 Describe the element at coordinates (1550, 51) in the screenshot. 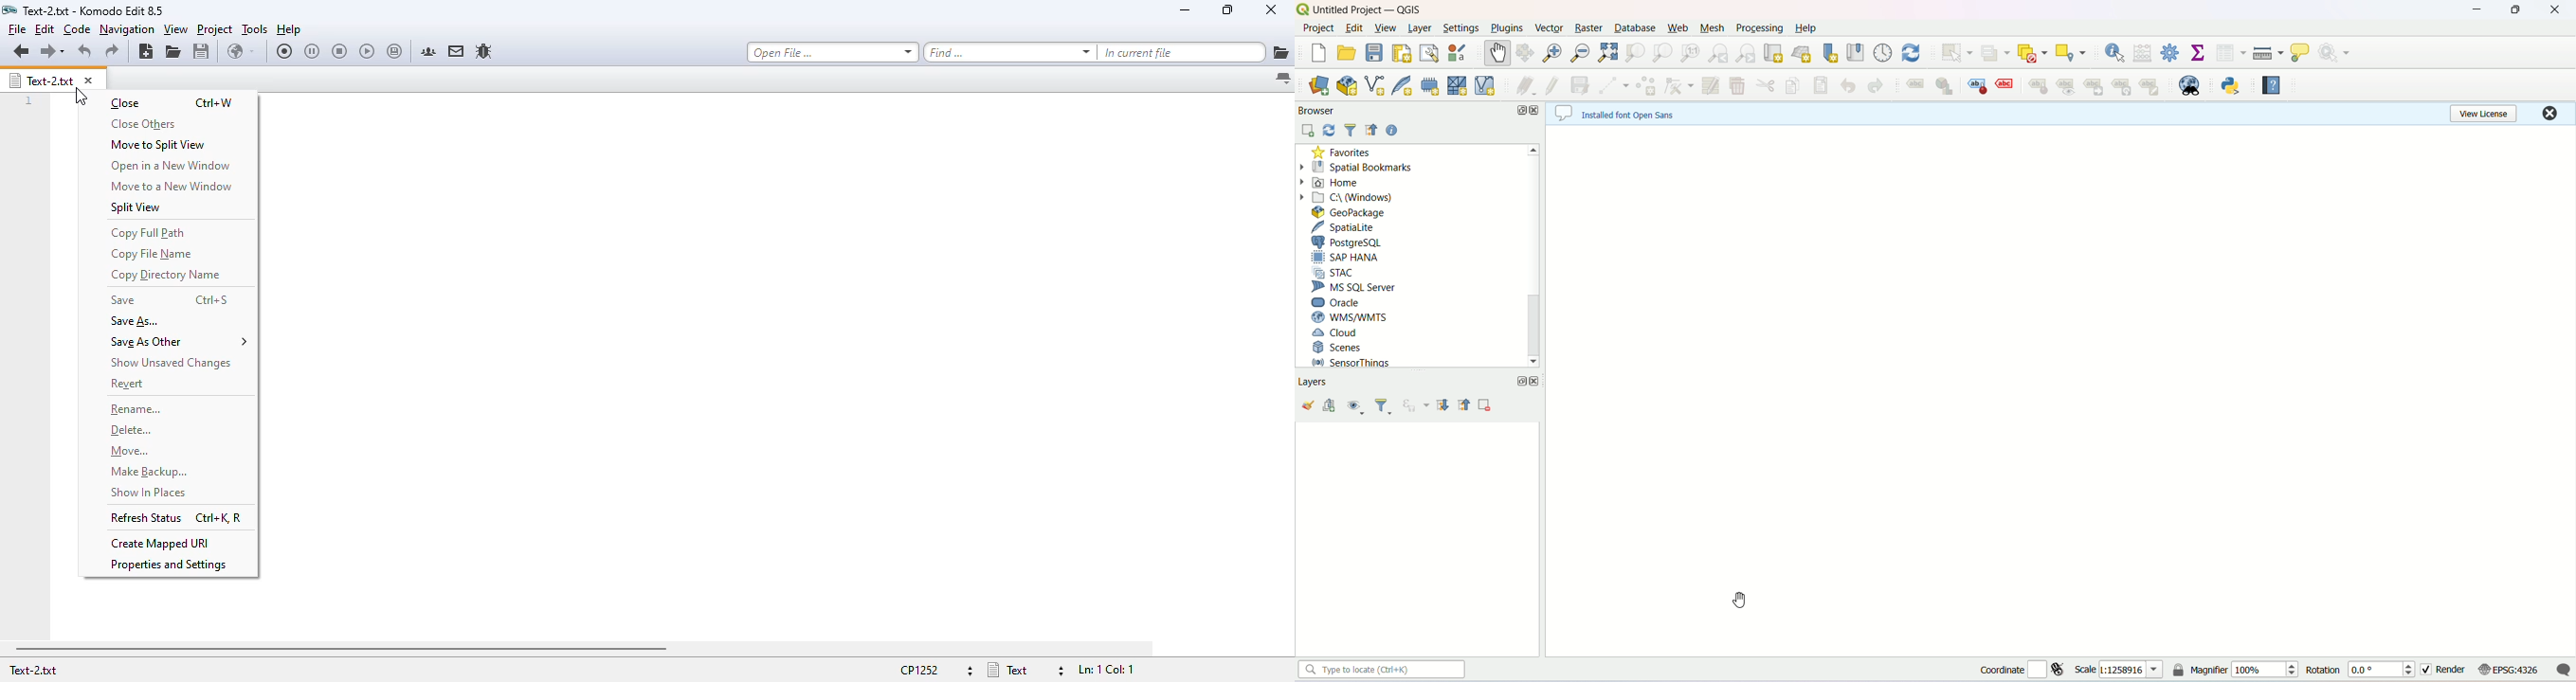

I see `zoom in` at that location.